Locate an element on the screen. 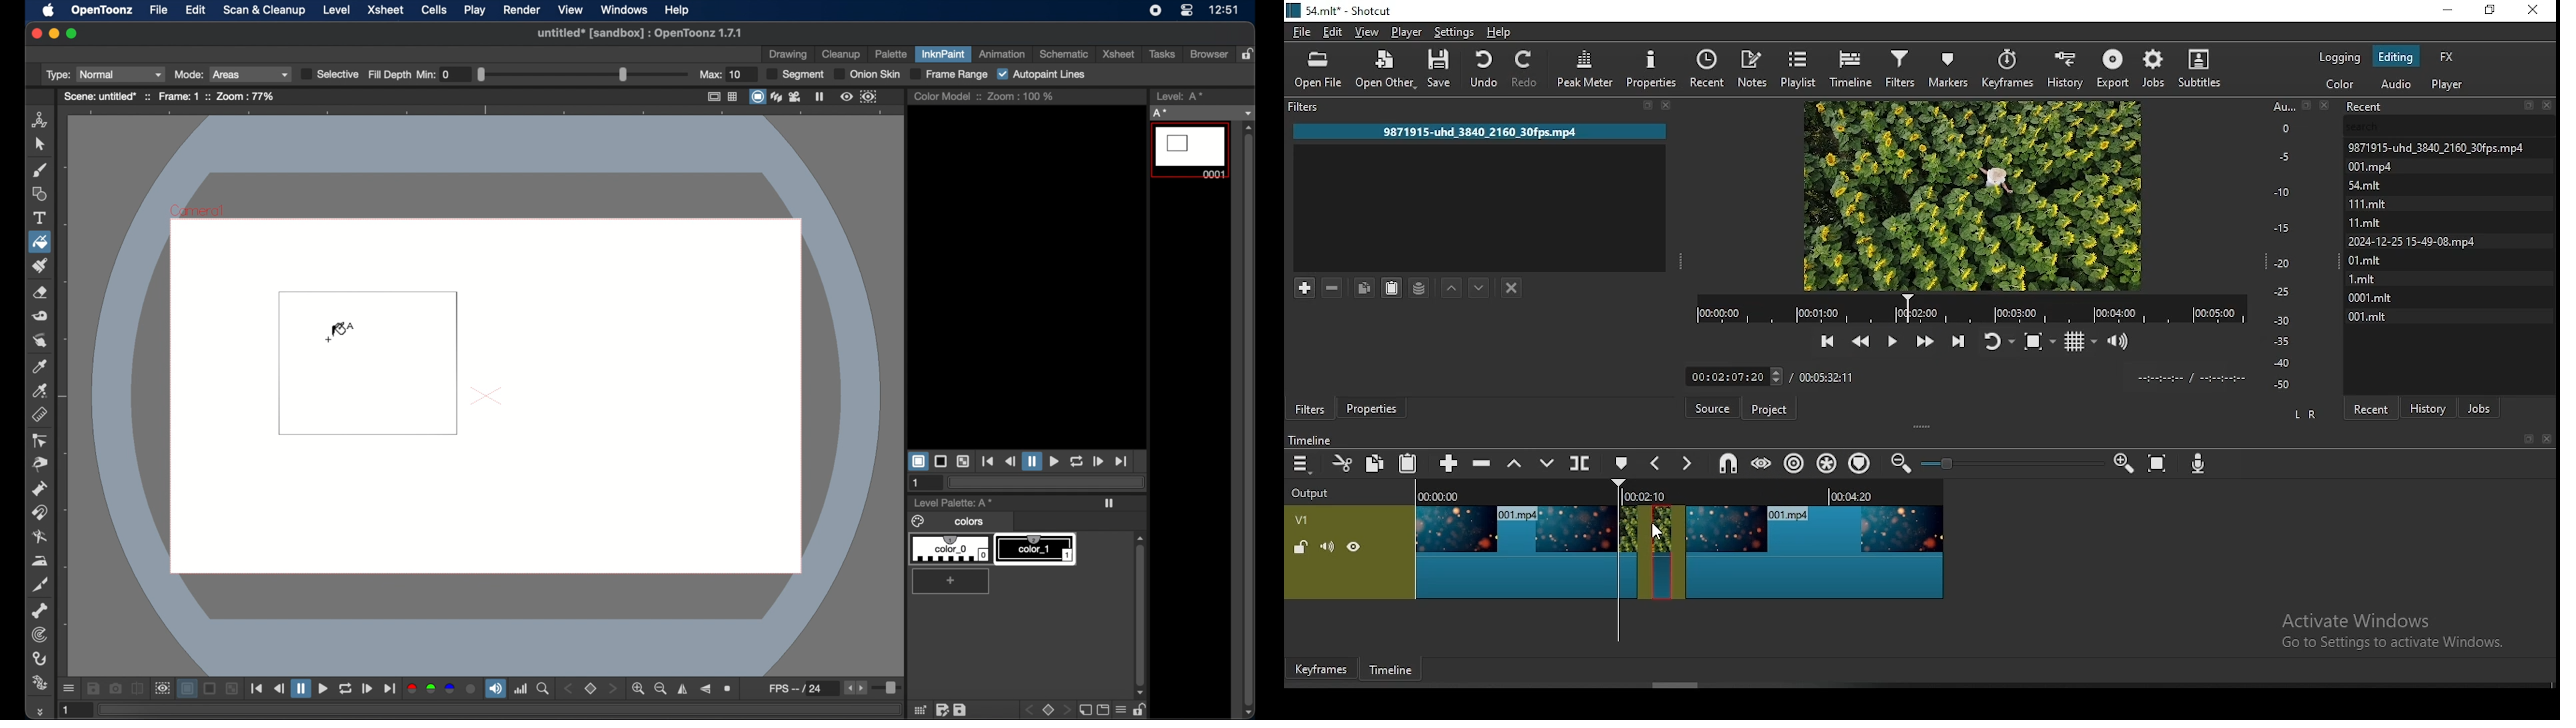 The width and height of the screenshot is (2576, 728). V1 is located at coordinates (1315, 519).